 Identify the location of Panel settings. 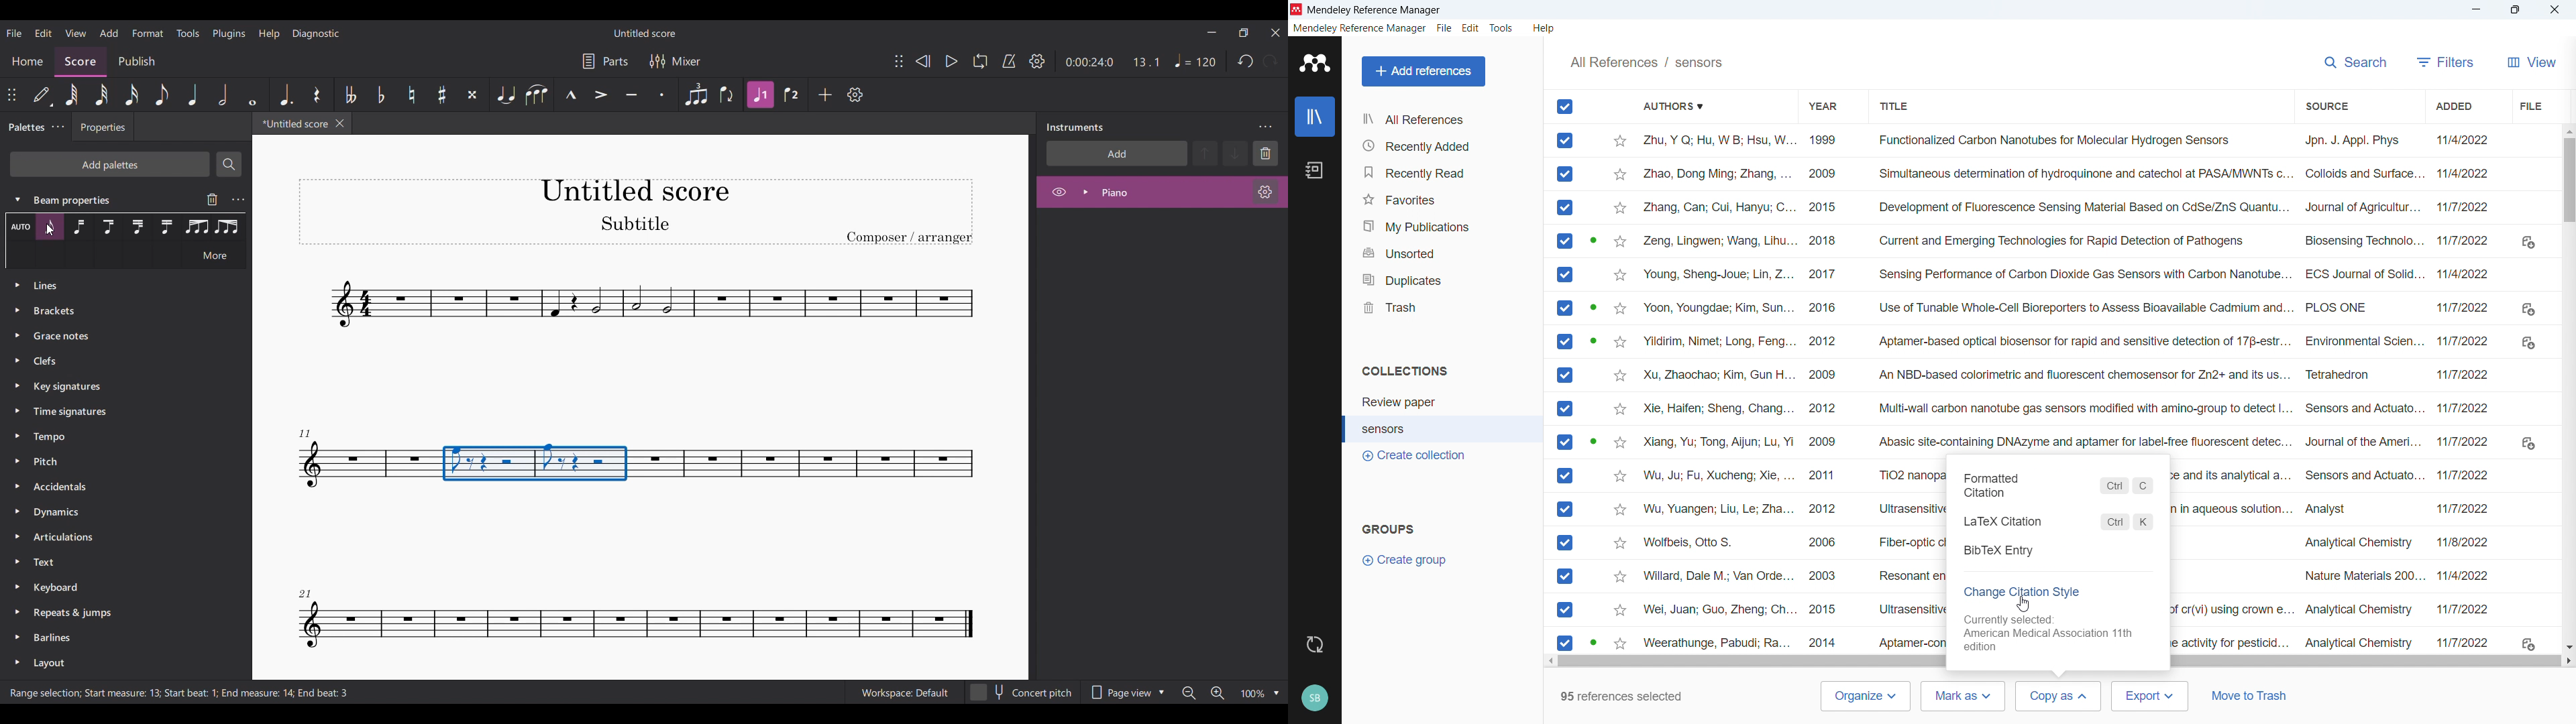
(1265, 127).